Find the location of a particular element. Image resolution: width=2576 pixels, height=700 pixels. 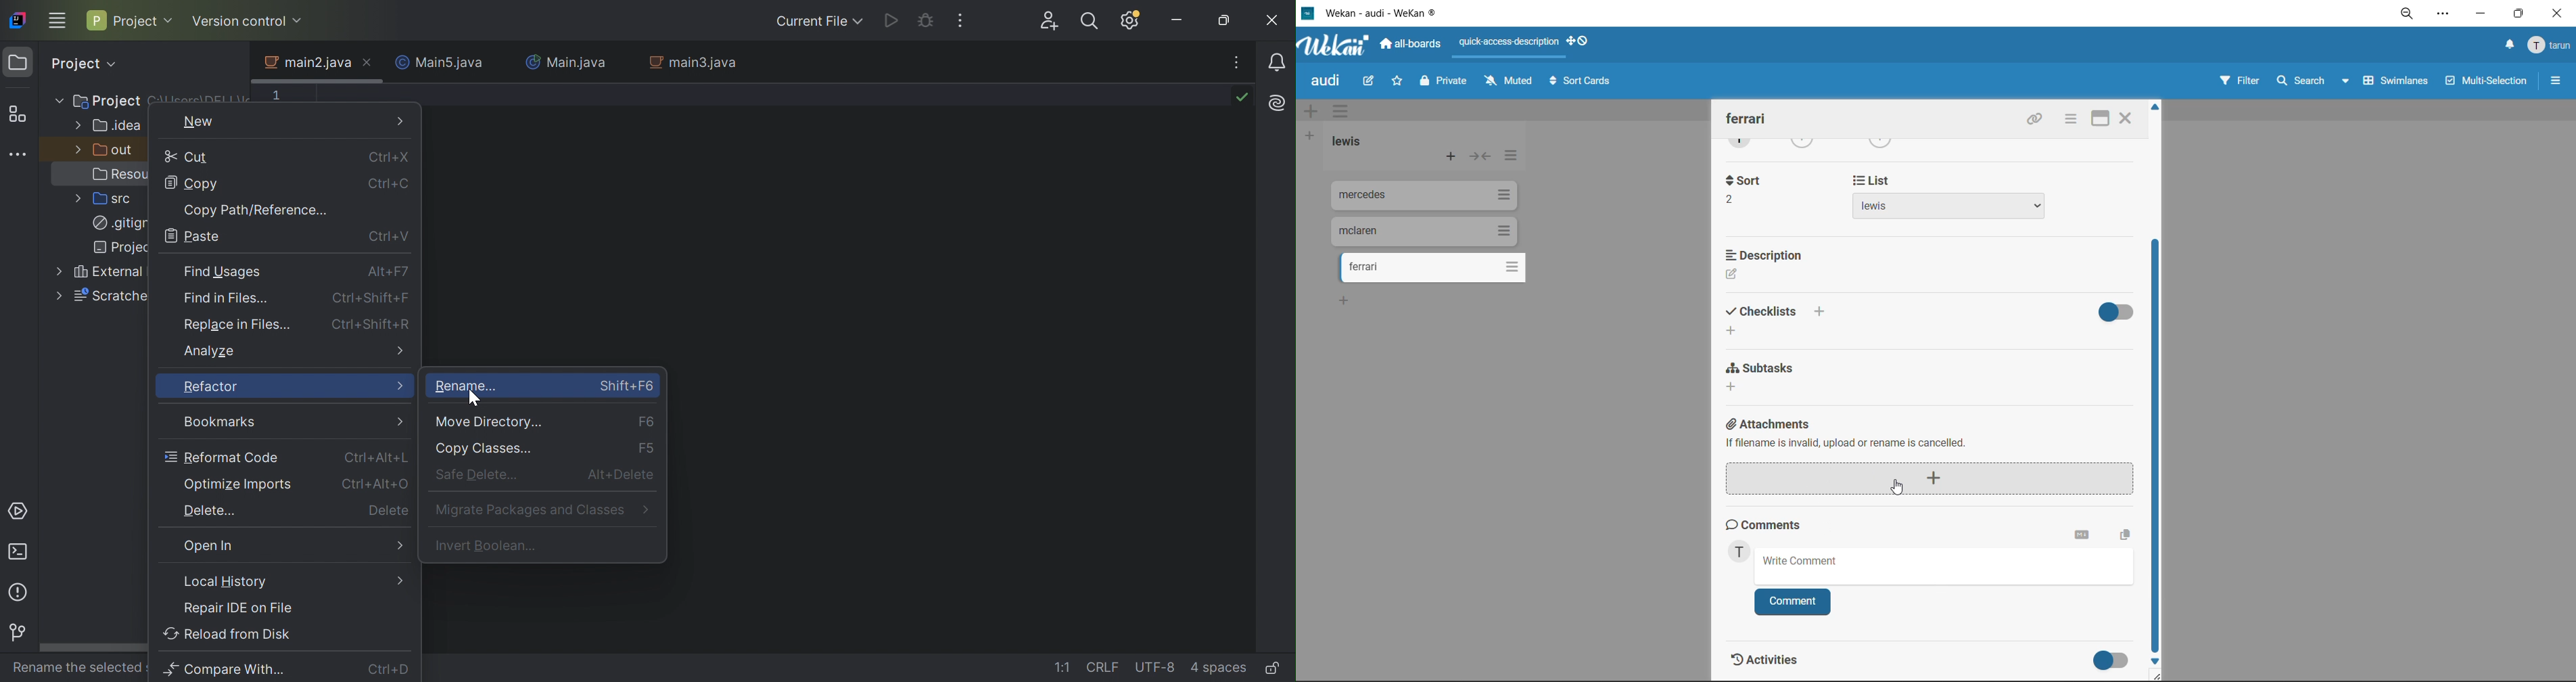

add swimlane is located at coordinates (1310, 113).